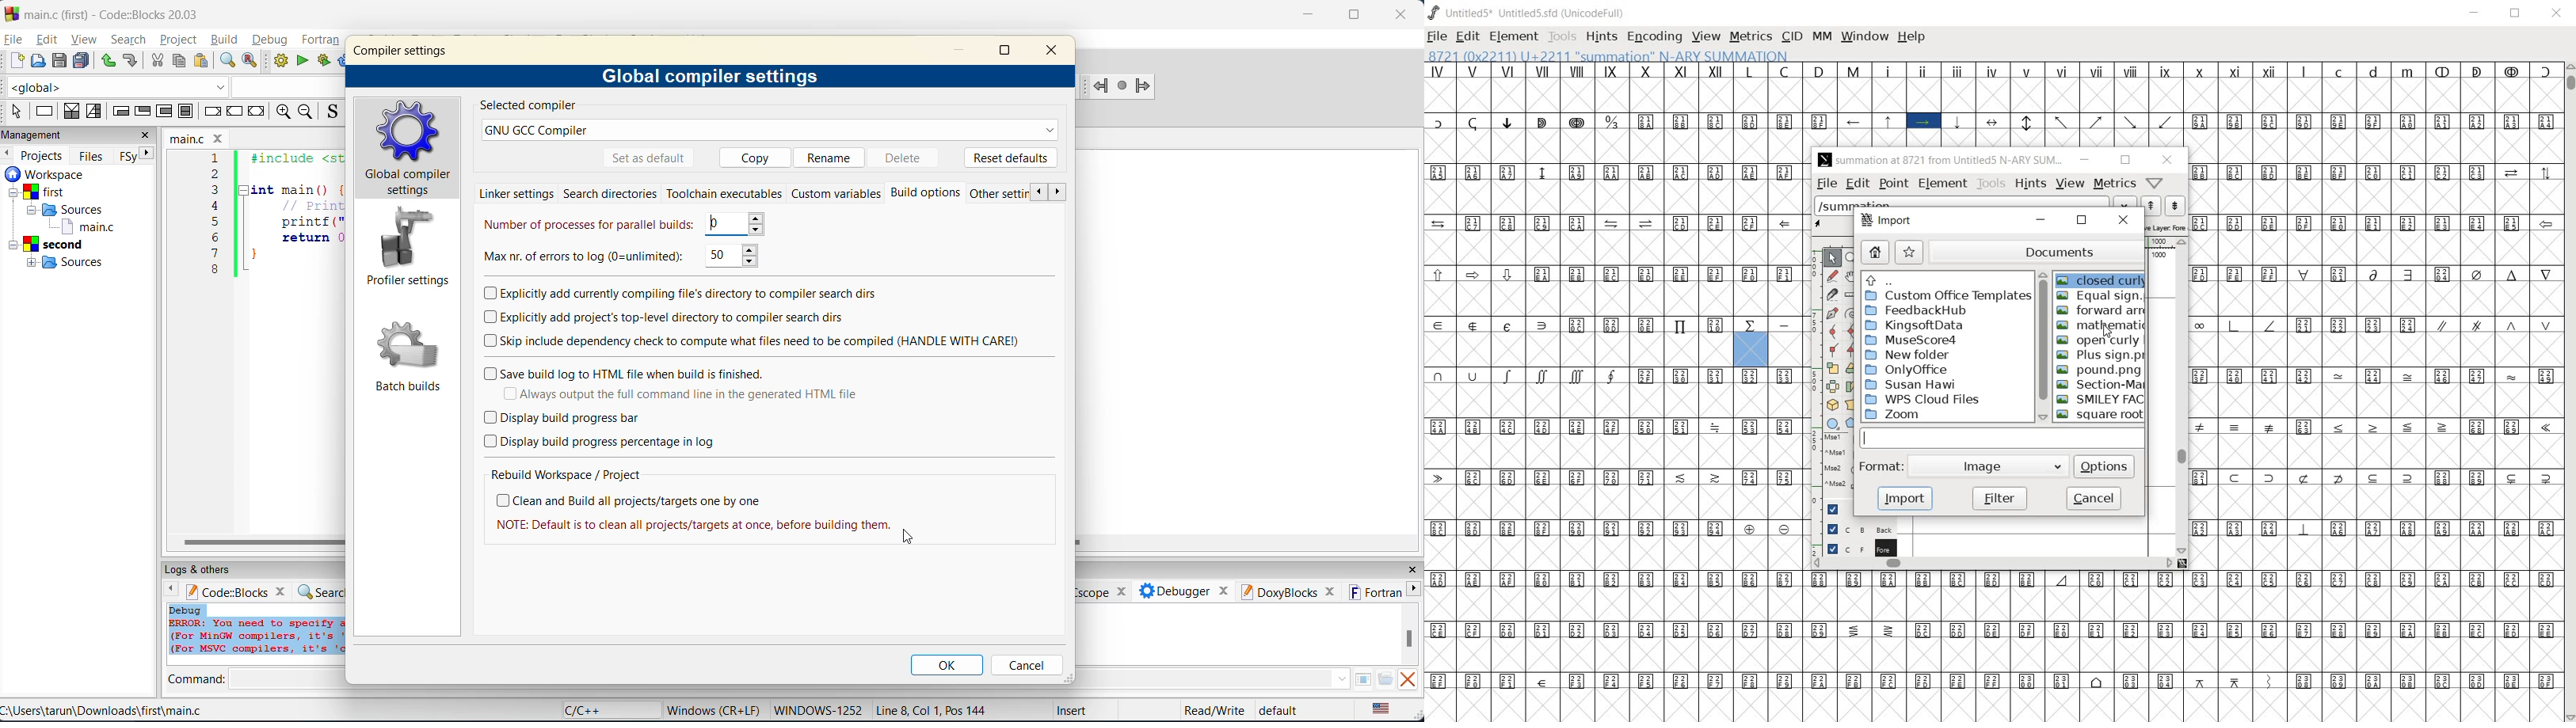 This screenshot has height=728, width=2576. What do you see at coordinates (1911, 340) in the screenshot?
I see `MuseScore4` at bounding box center [1911, 340].